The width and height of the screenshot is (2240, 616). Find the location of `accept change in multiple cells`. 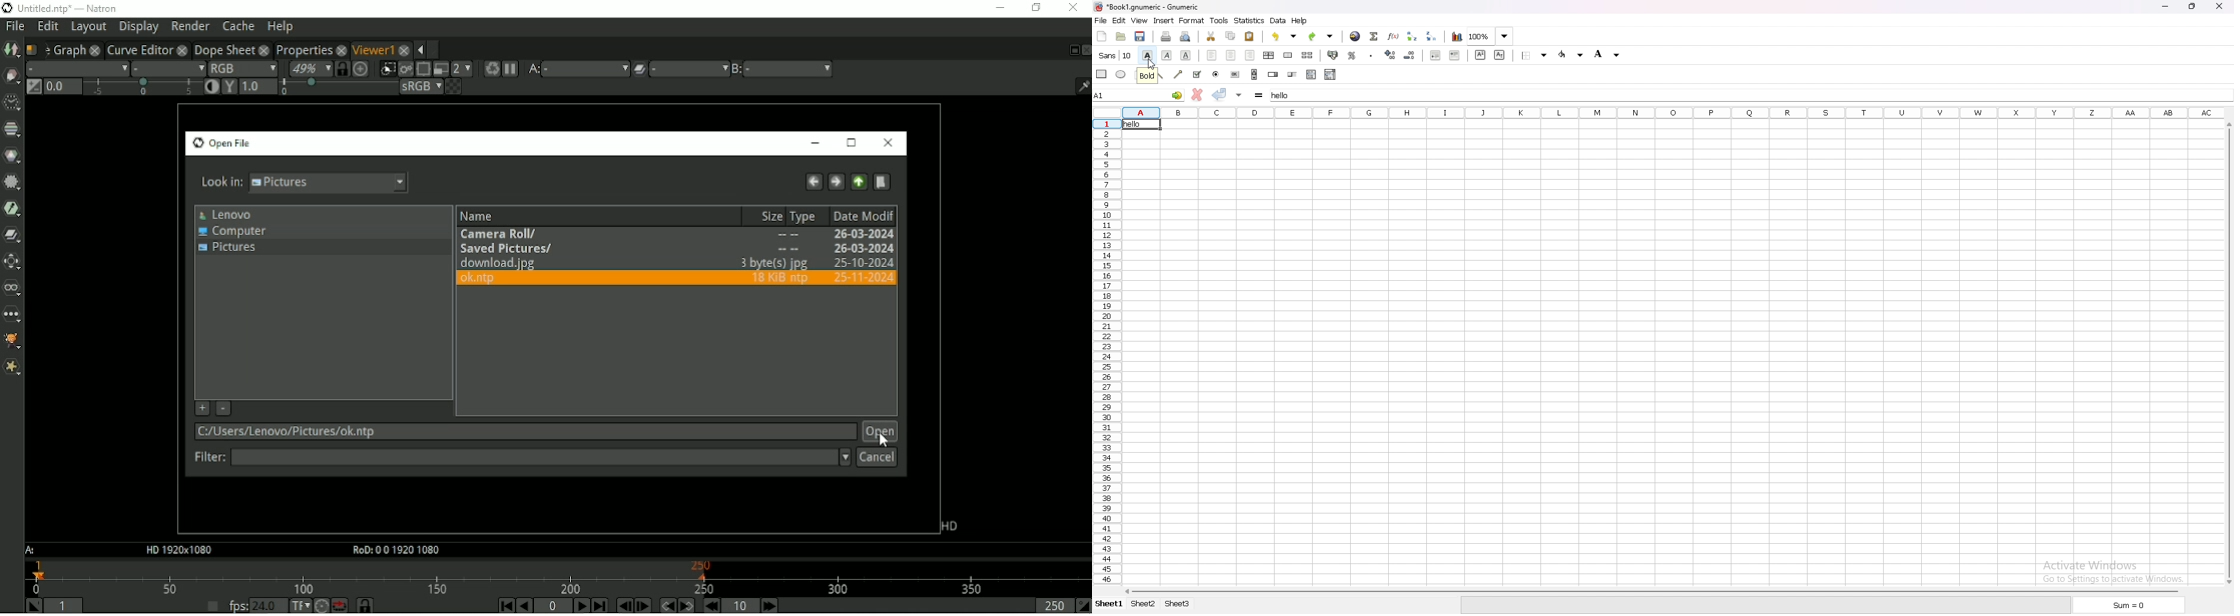

accept change in multiple cells is located at coordinates (1239, 95).